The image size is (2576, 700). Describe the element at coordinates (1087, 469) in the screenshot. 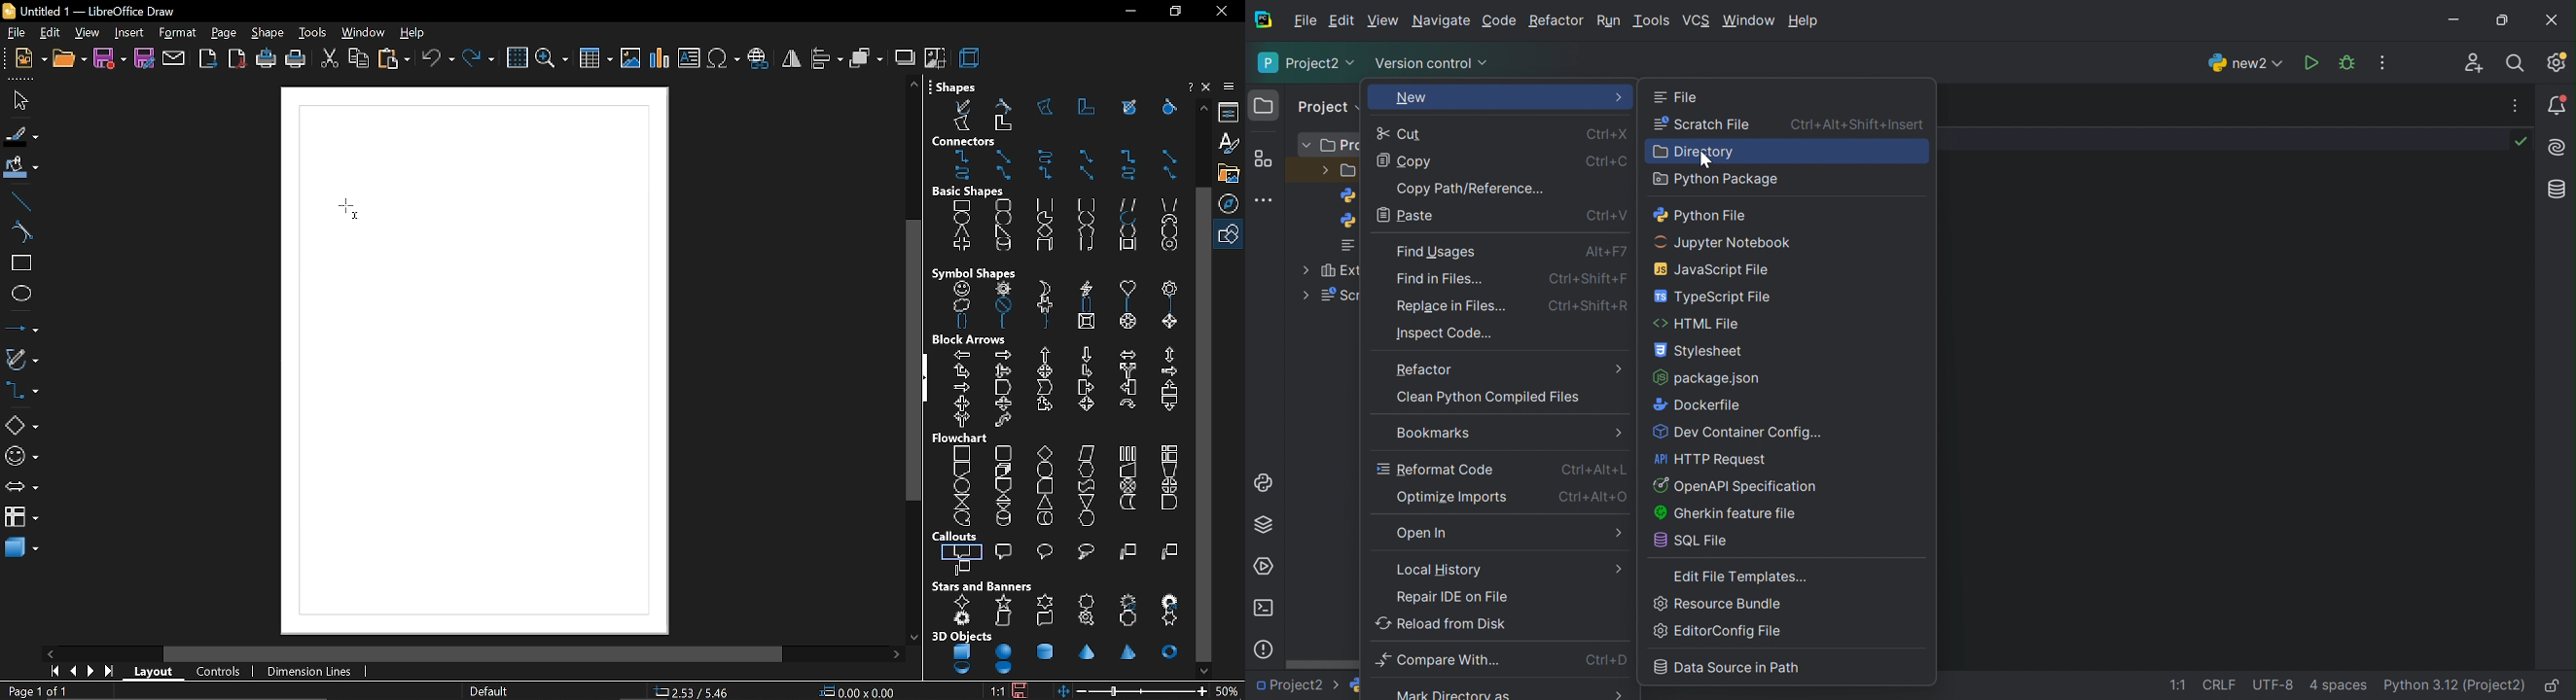

I see `preparation` at that location.